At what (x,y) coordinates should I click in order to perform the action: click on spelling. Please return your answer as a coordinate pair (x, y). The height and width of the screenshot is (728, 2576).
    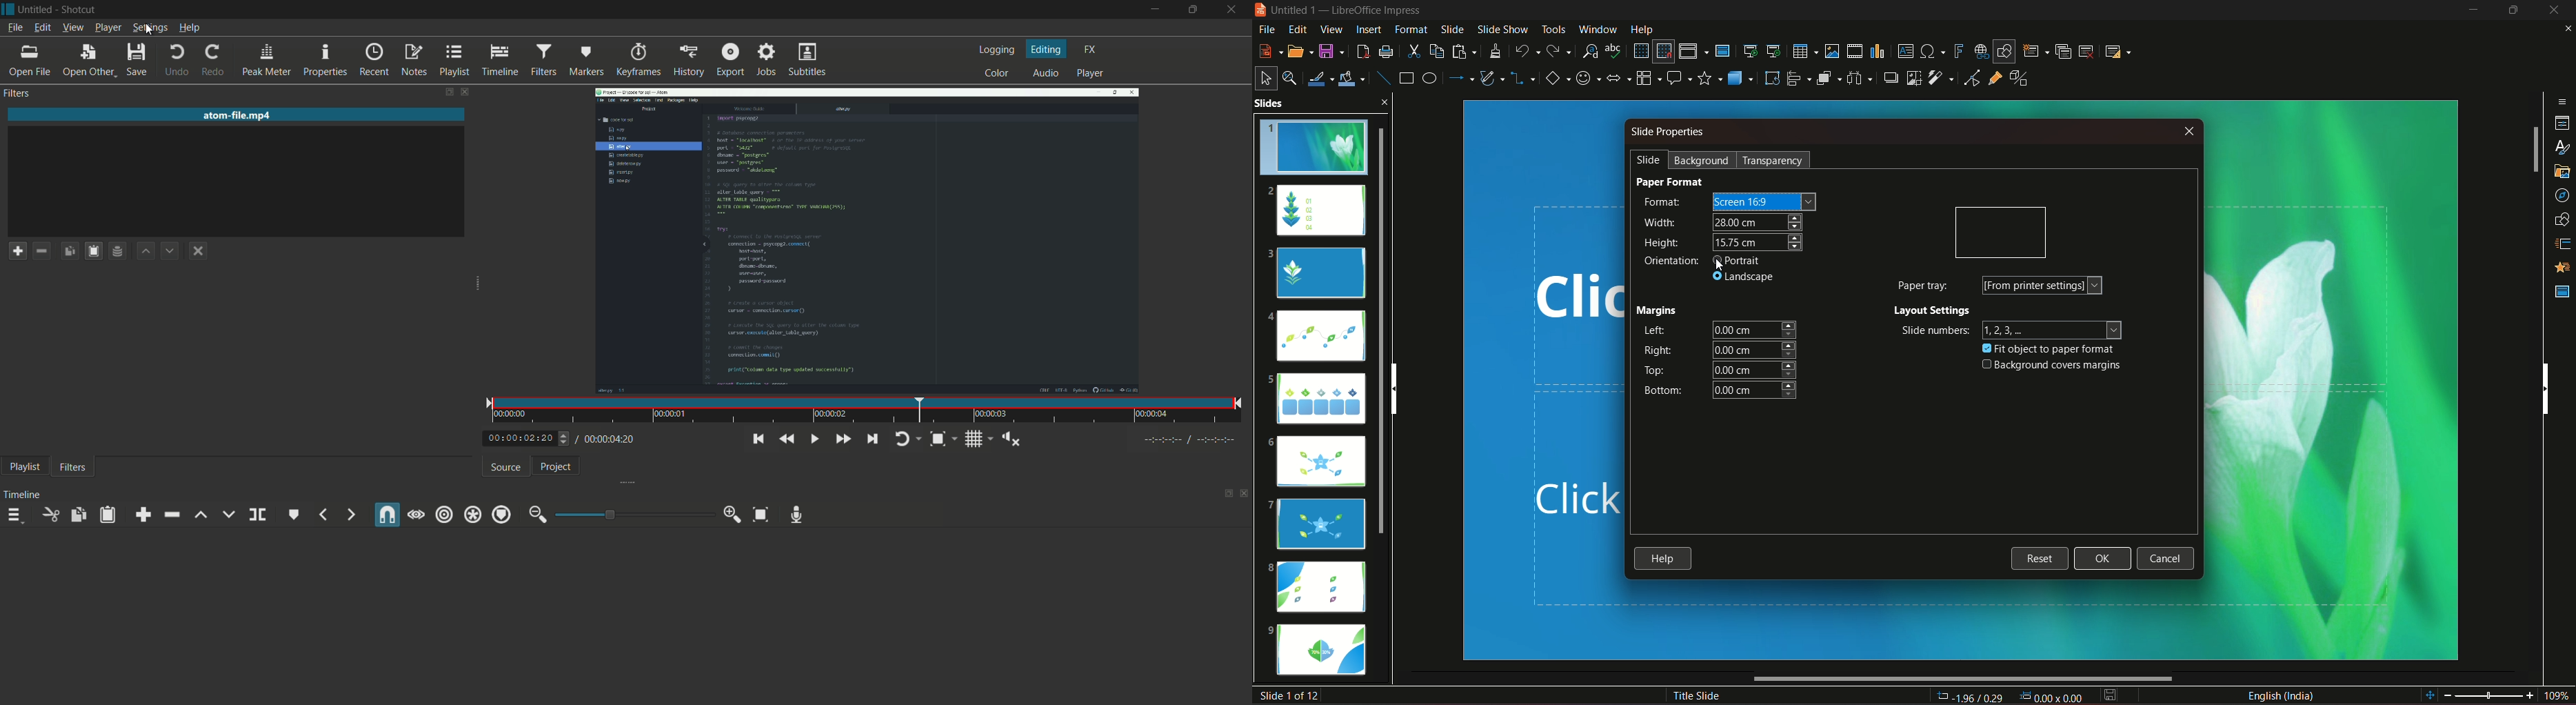
    Looking at the image, I should click on (1615, 51).